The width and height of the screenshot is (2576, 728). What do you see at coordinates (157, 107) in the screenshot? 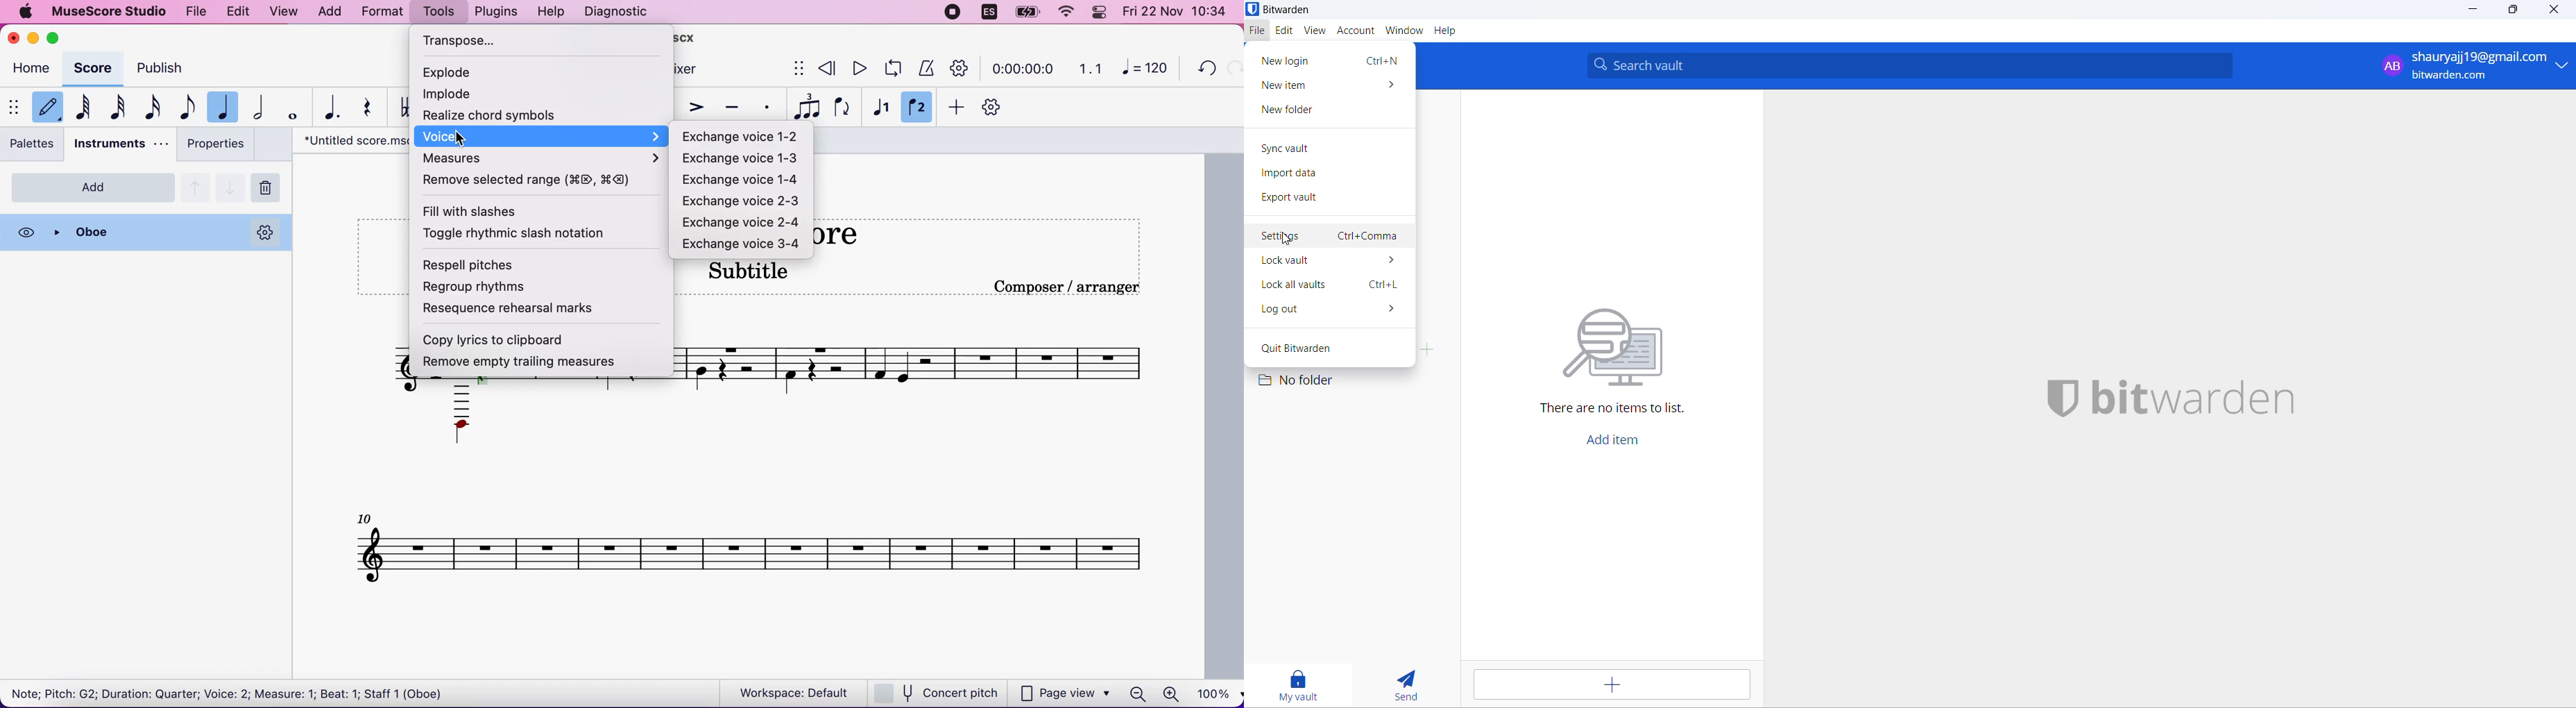
I see `16th note` at bounding box center [157, 107].